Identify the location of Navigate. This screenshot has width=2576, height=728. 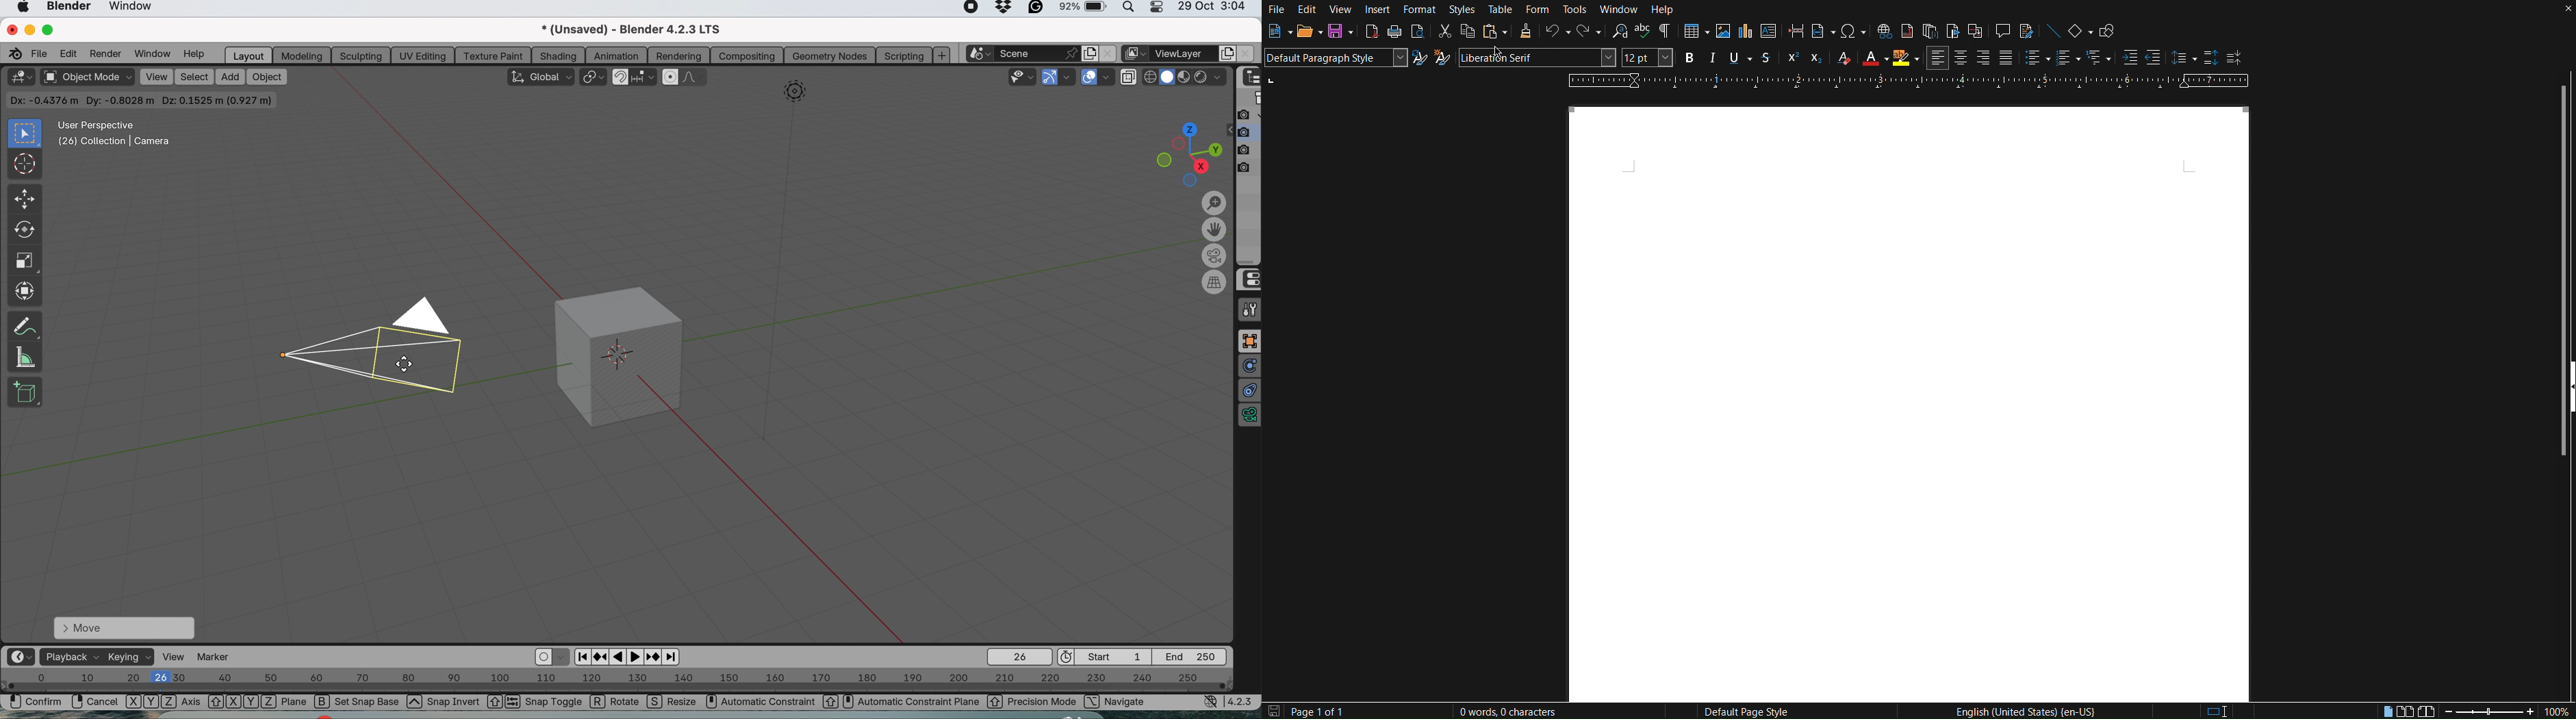
(1127, 702).